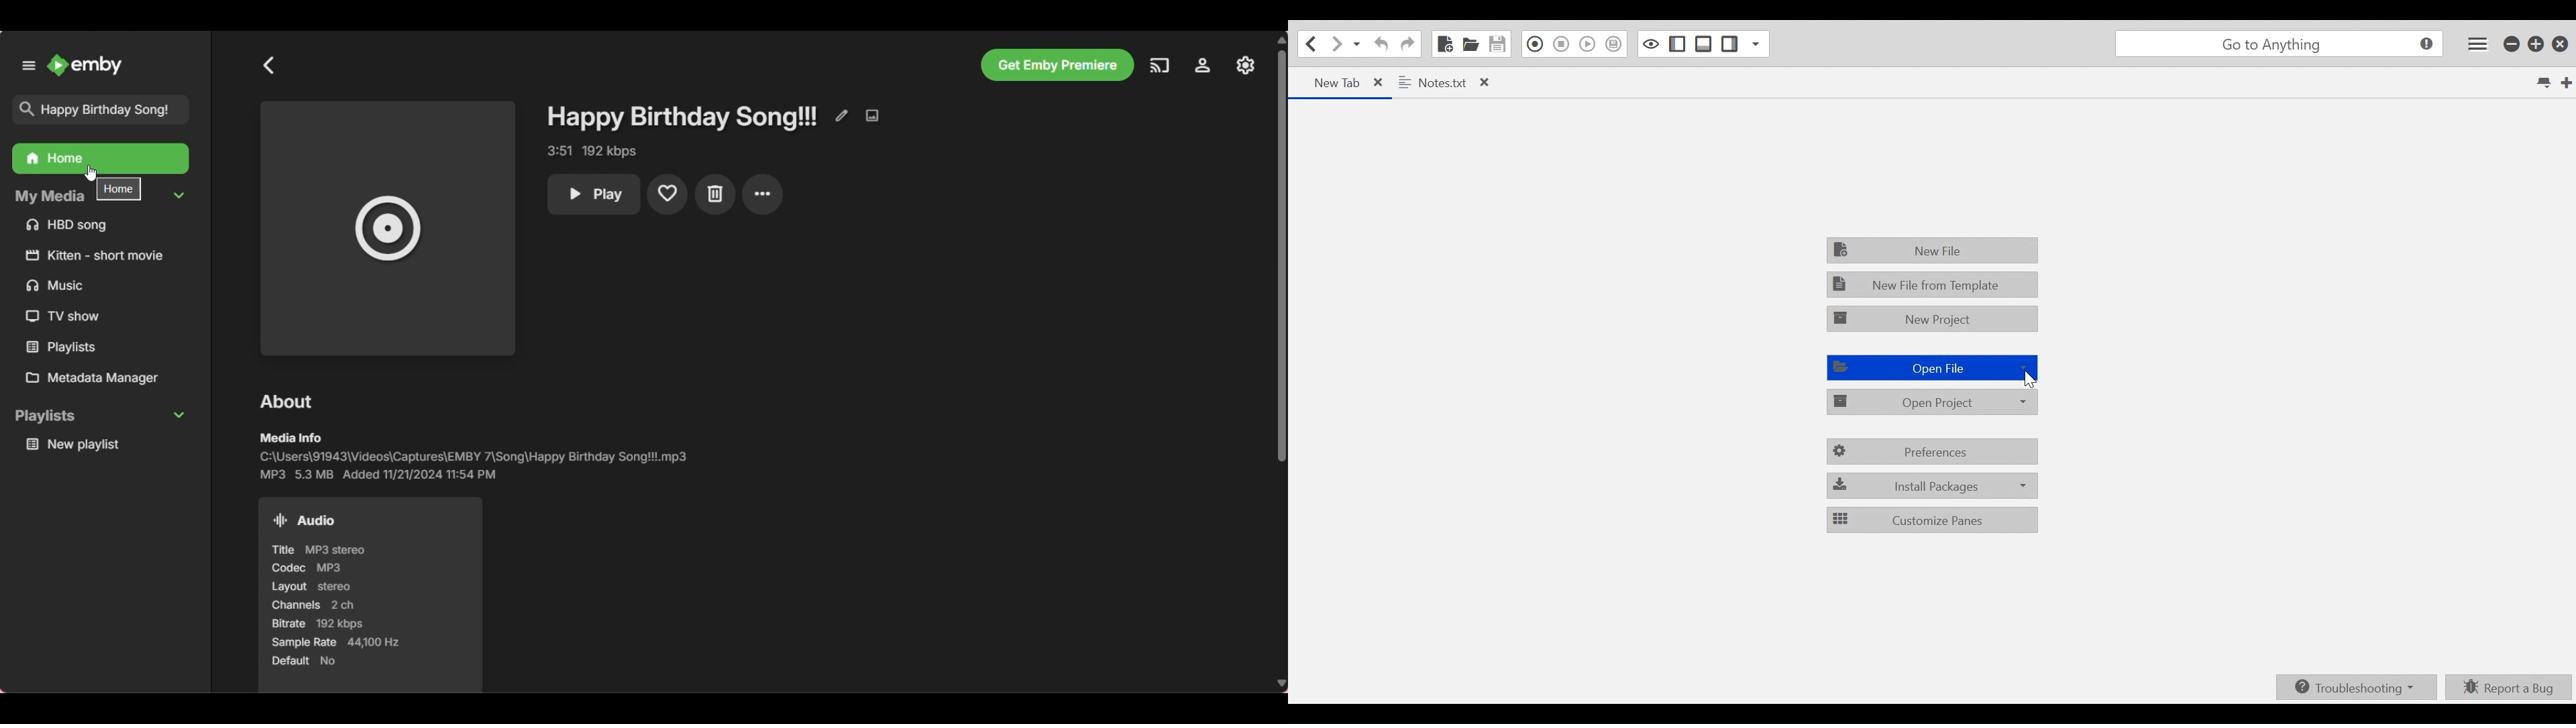  I want to click on new tab, so click(1330, 83).